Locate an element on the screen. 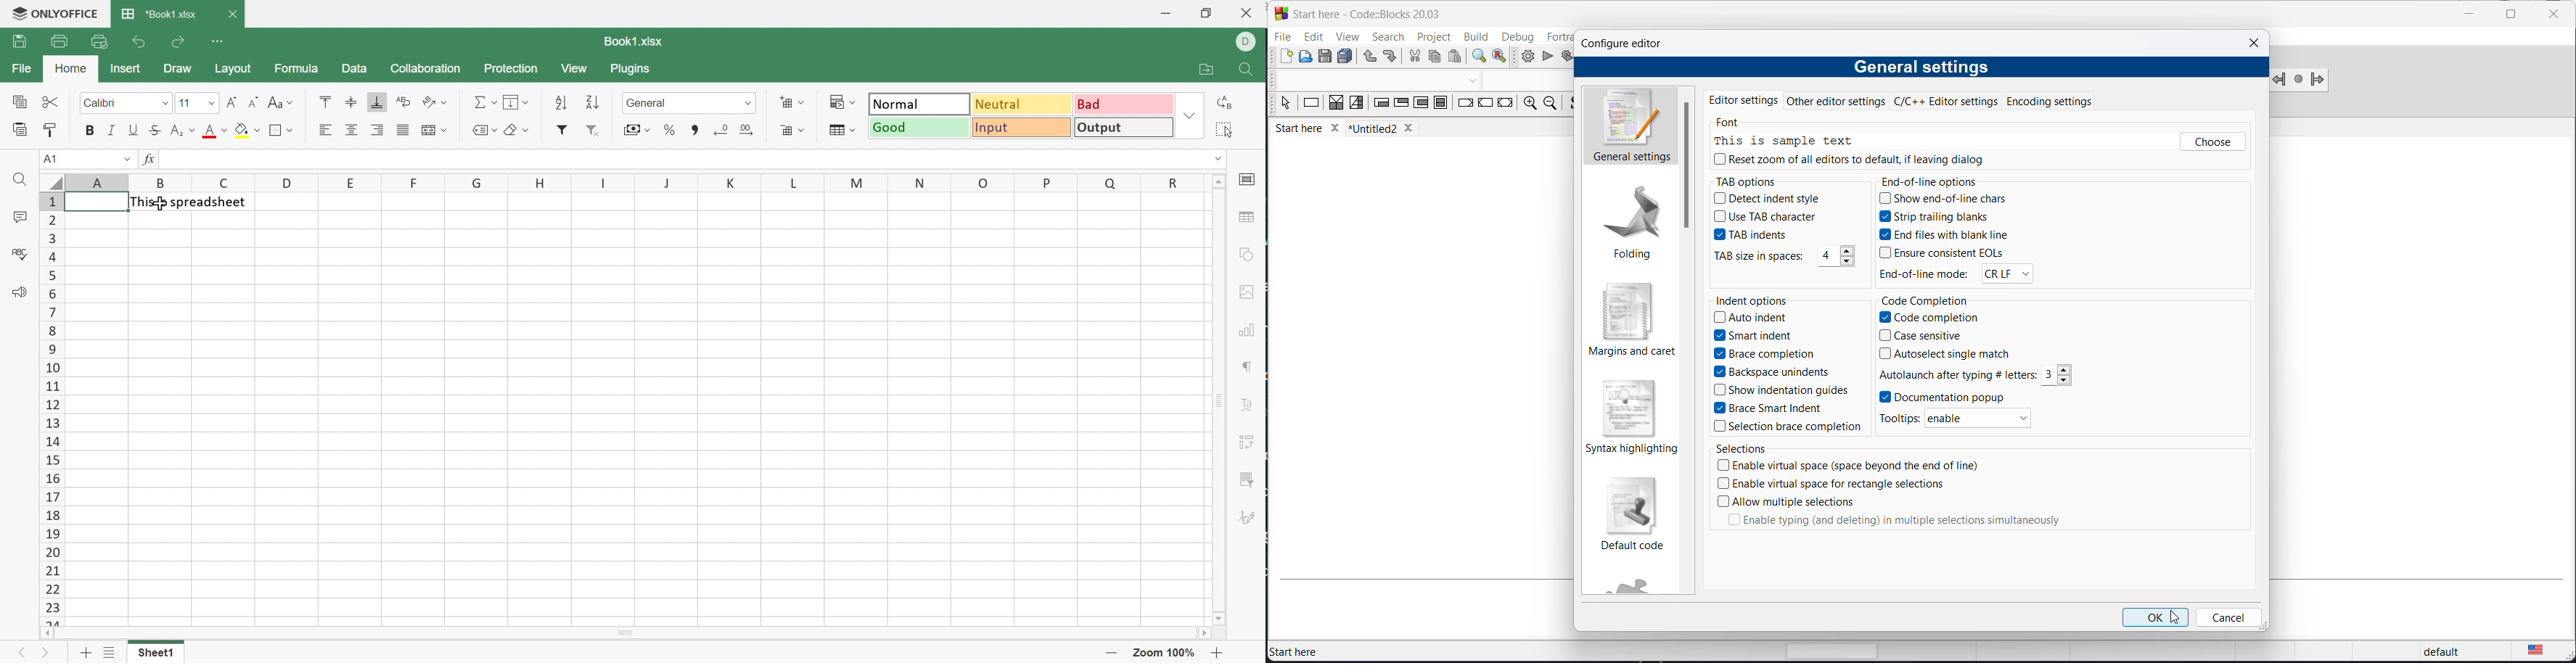 Image resolution: width=2576 pixels, height=672 pixels. fortran is located at coordinates (1559, 36).